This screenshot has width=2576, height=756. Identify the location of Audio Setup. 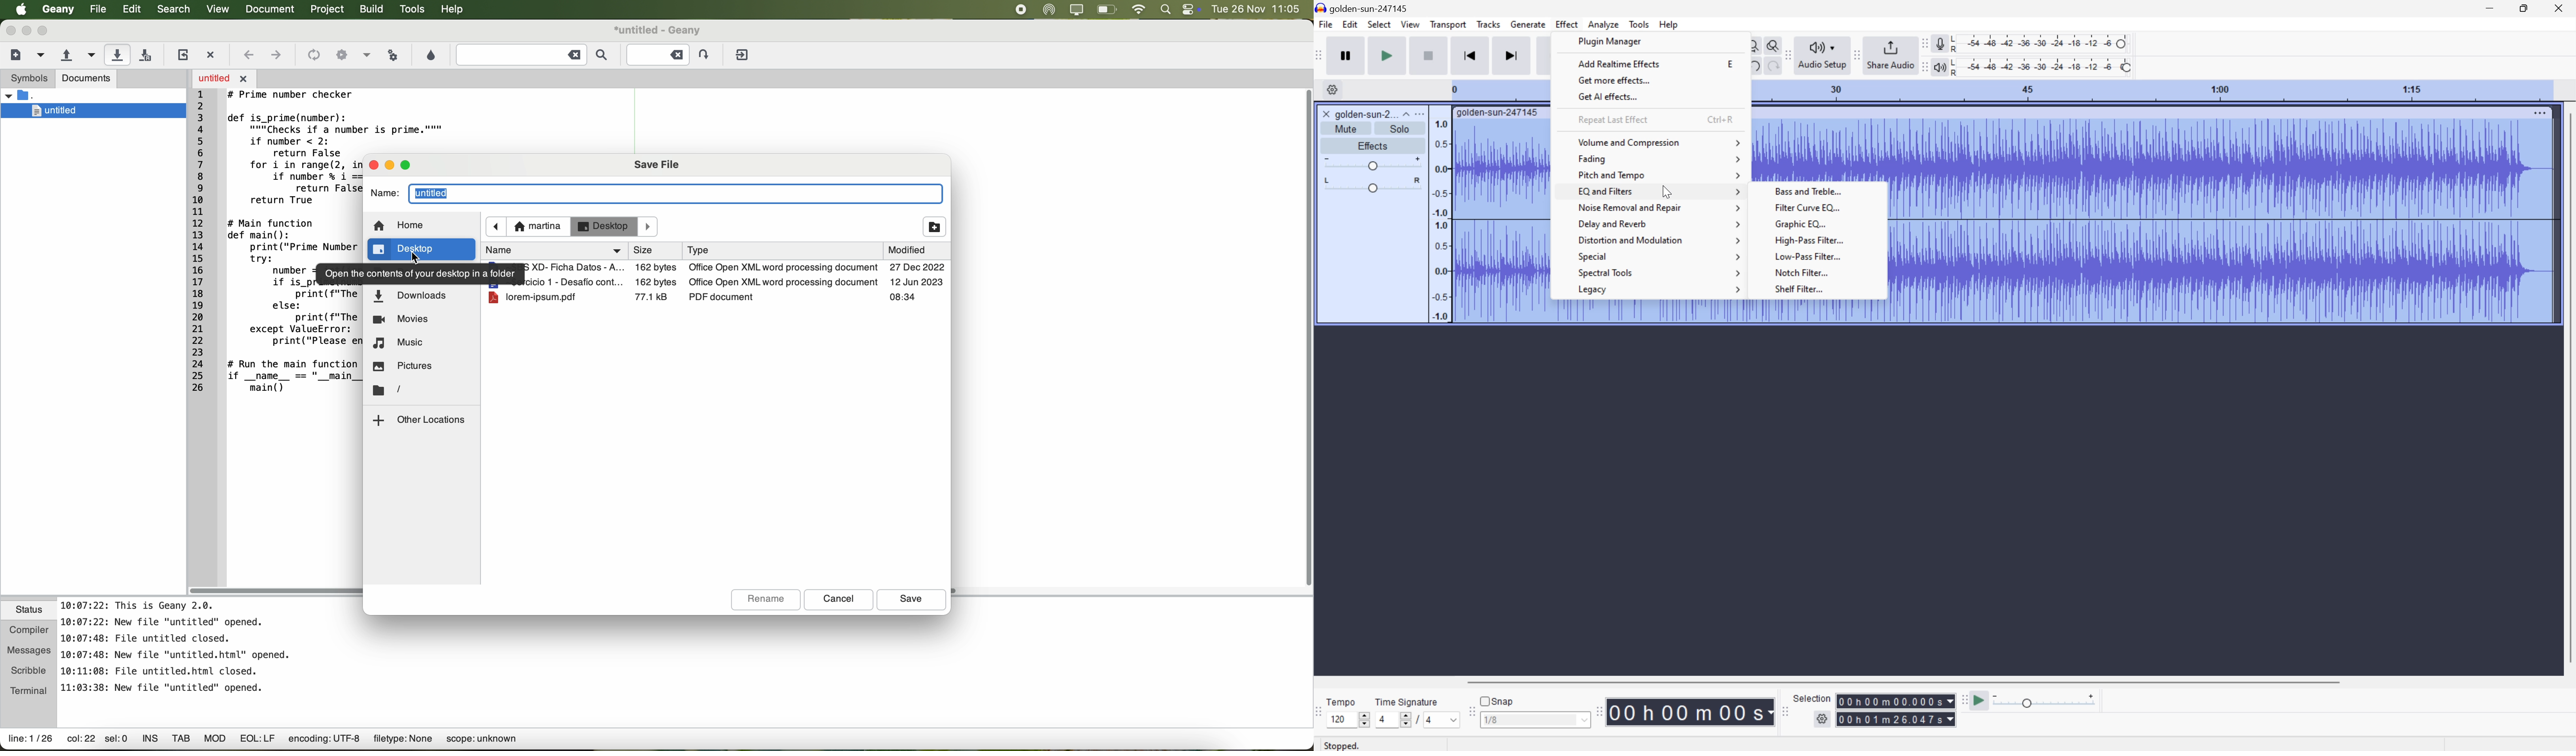
(1822, 56).